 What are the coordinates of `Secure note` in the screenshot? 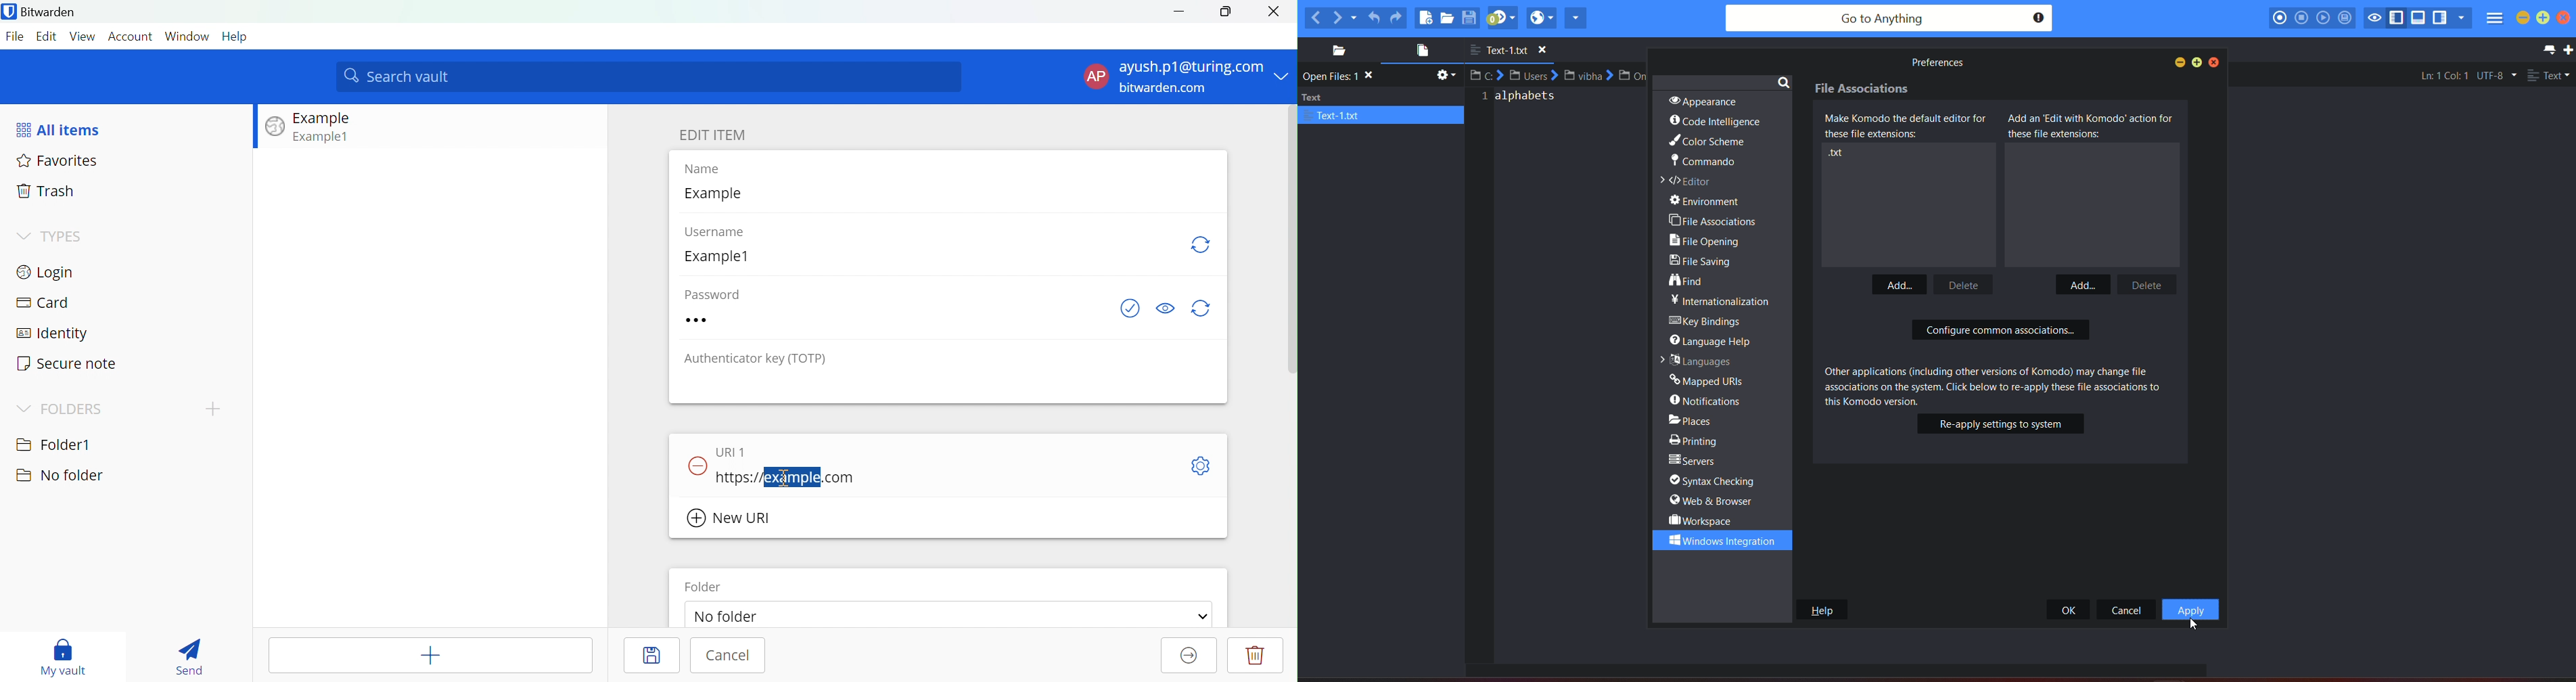 It's located at (67, 364).